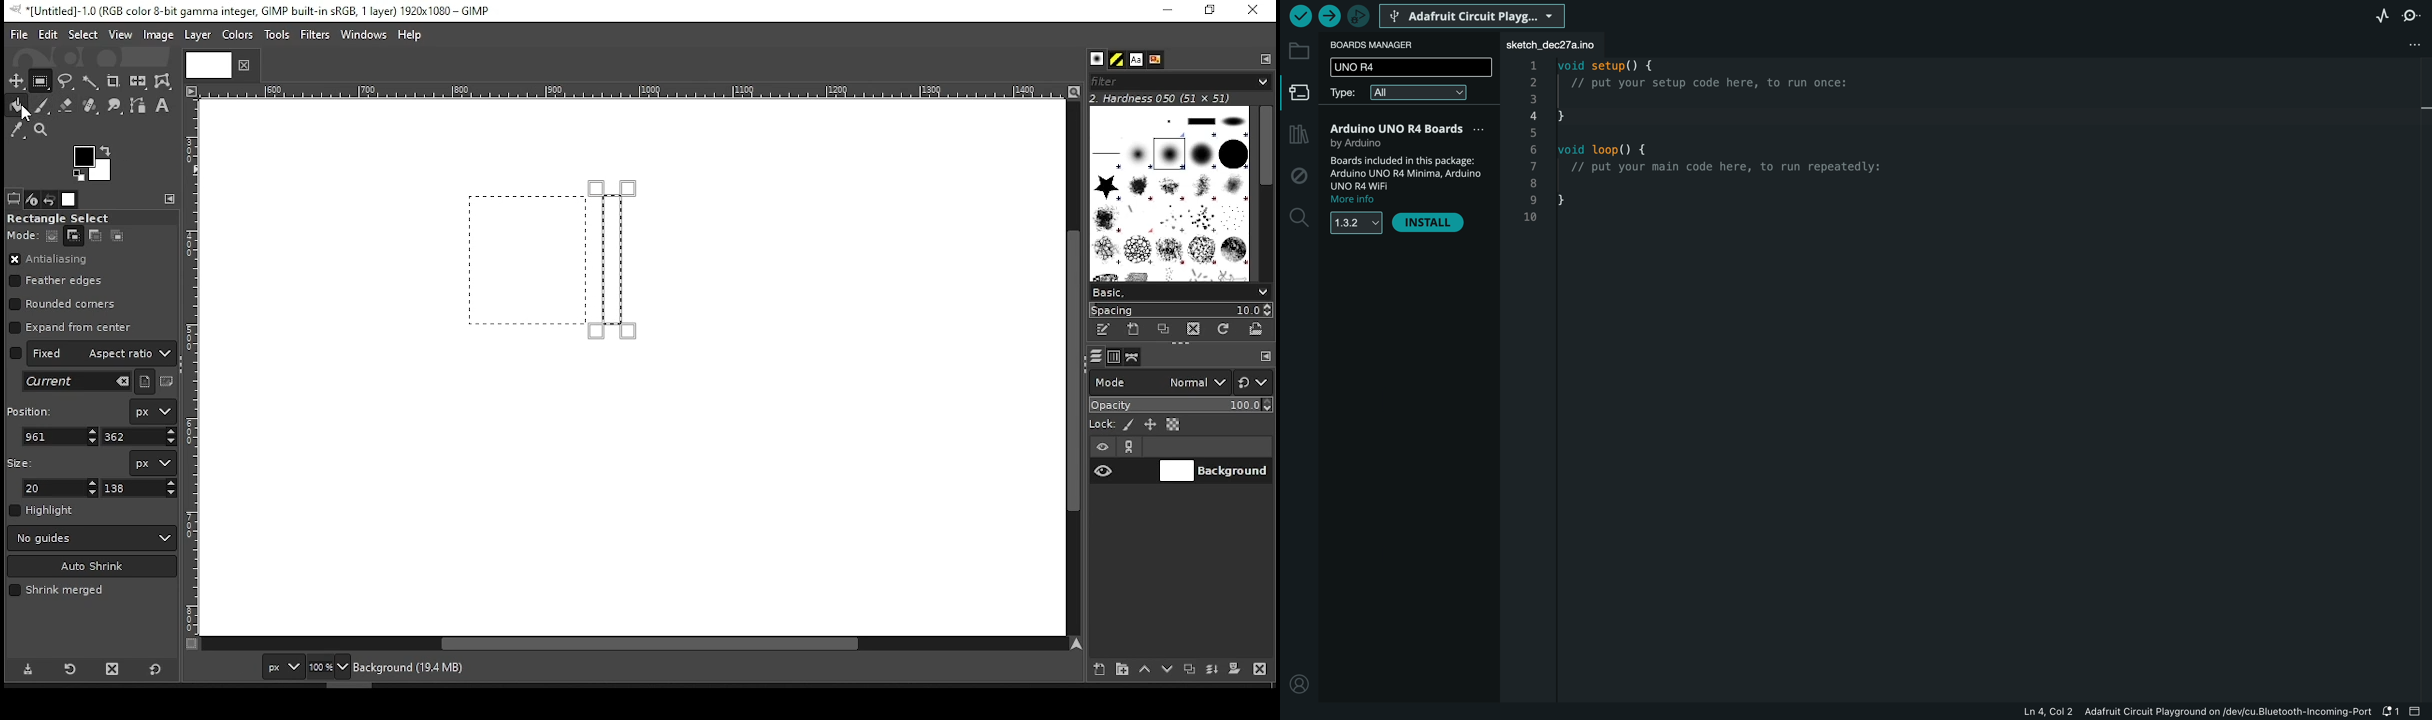 The height and width of the screenshot is (728, 2436). What do you see at coordinates (328, 669) in the screenshot?
I see `zoom level` at bounding box center [328, 669].